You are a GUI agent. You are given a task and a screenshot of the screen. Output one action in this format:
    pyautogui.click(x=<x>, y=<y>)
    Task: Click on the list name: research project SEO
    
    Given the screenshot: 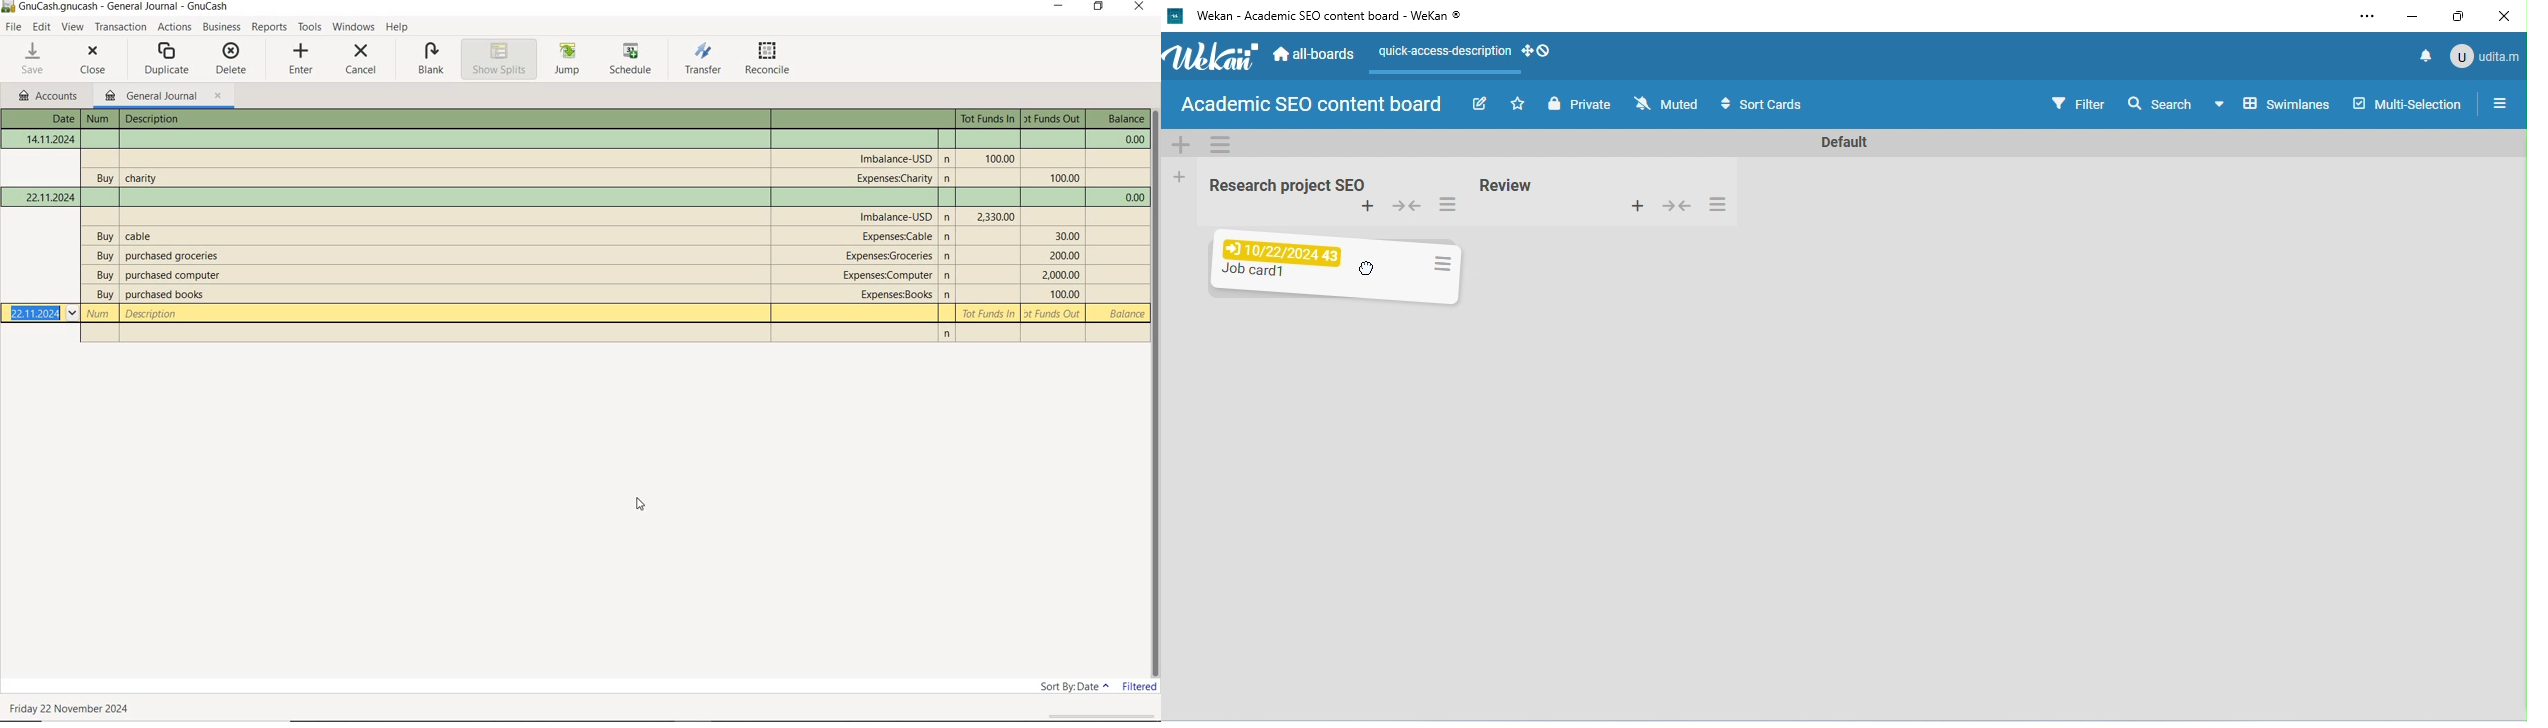 What is the action you would take?
    pyautogui.click(x=1282, y=186)
    